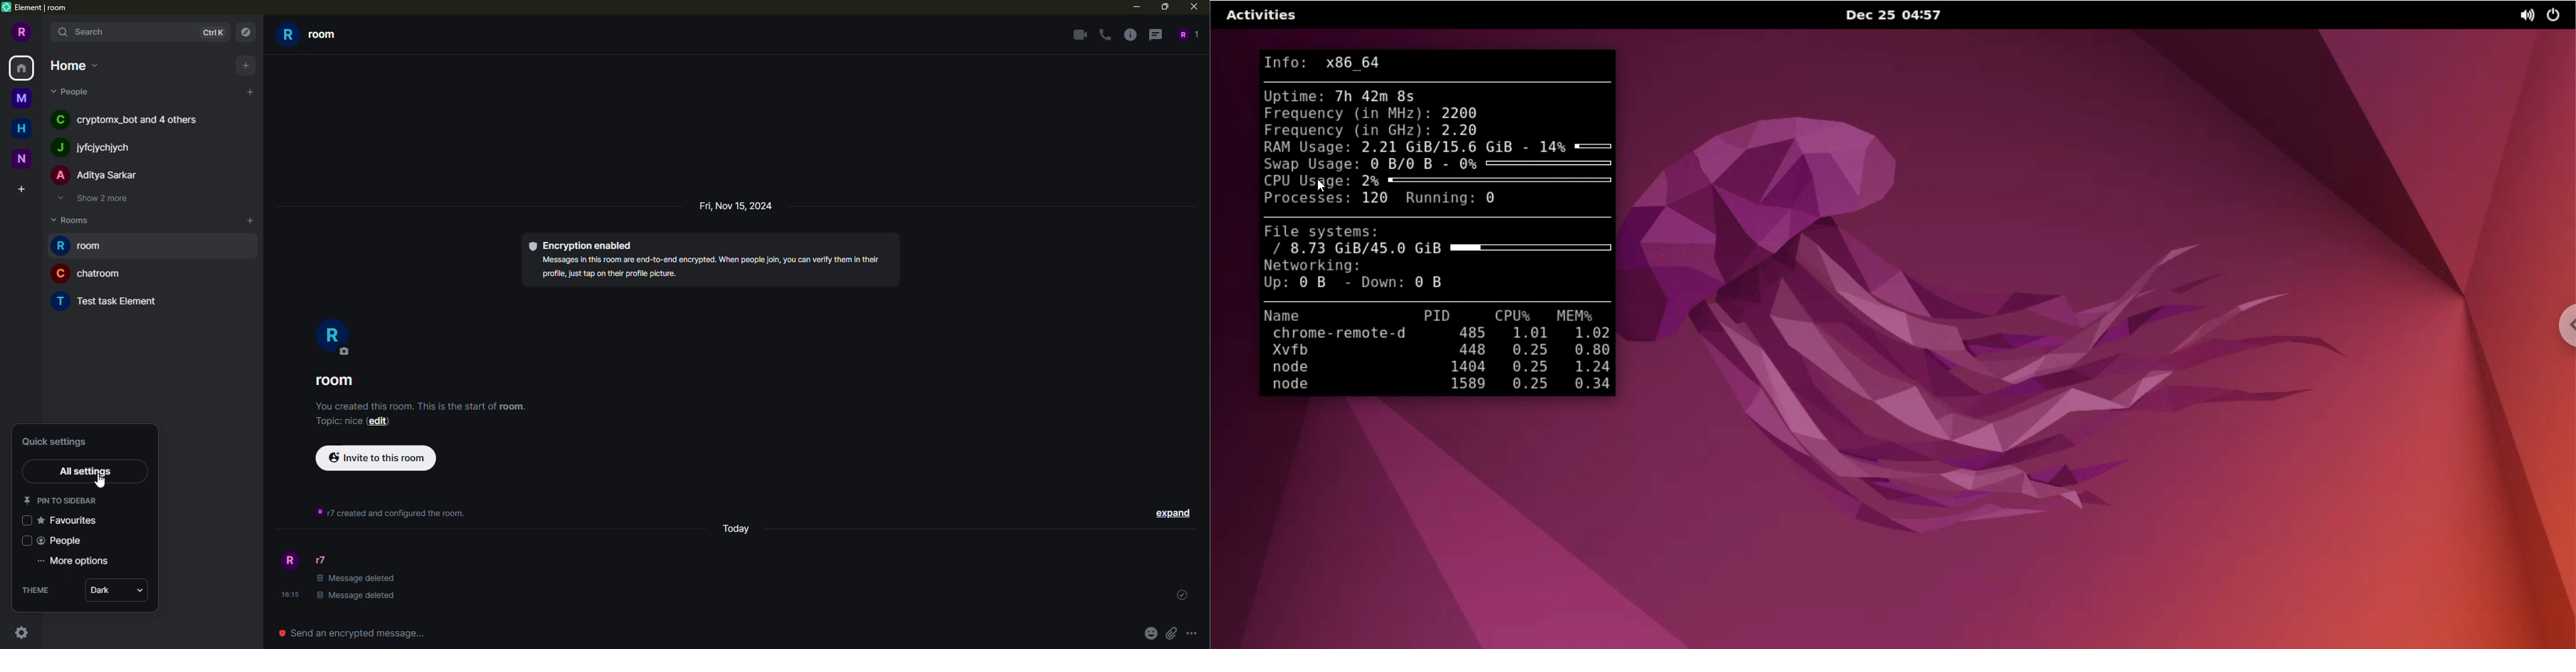 This screenshot has height=672, width=2576. Describe the element at coordinates (73, 91) in the screenshot. I see `people` at that location.